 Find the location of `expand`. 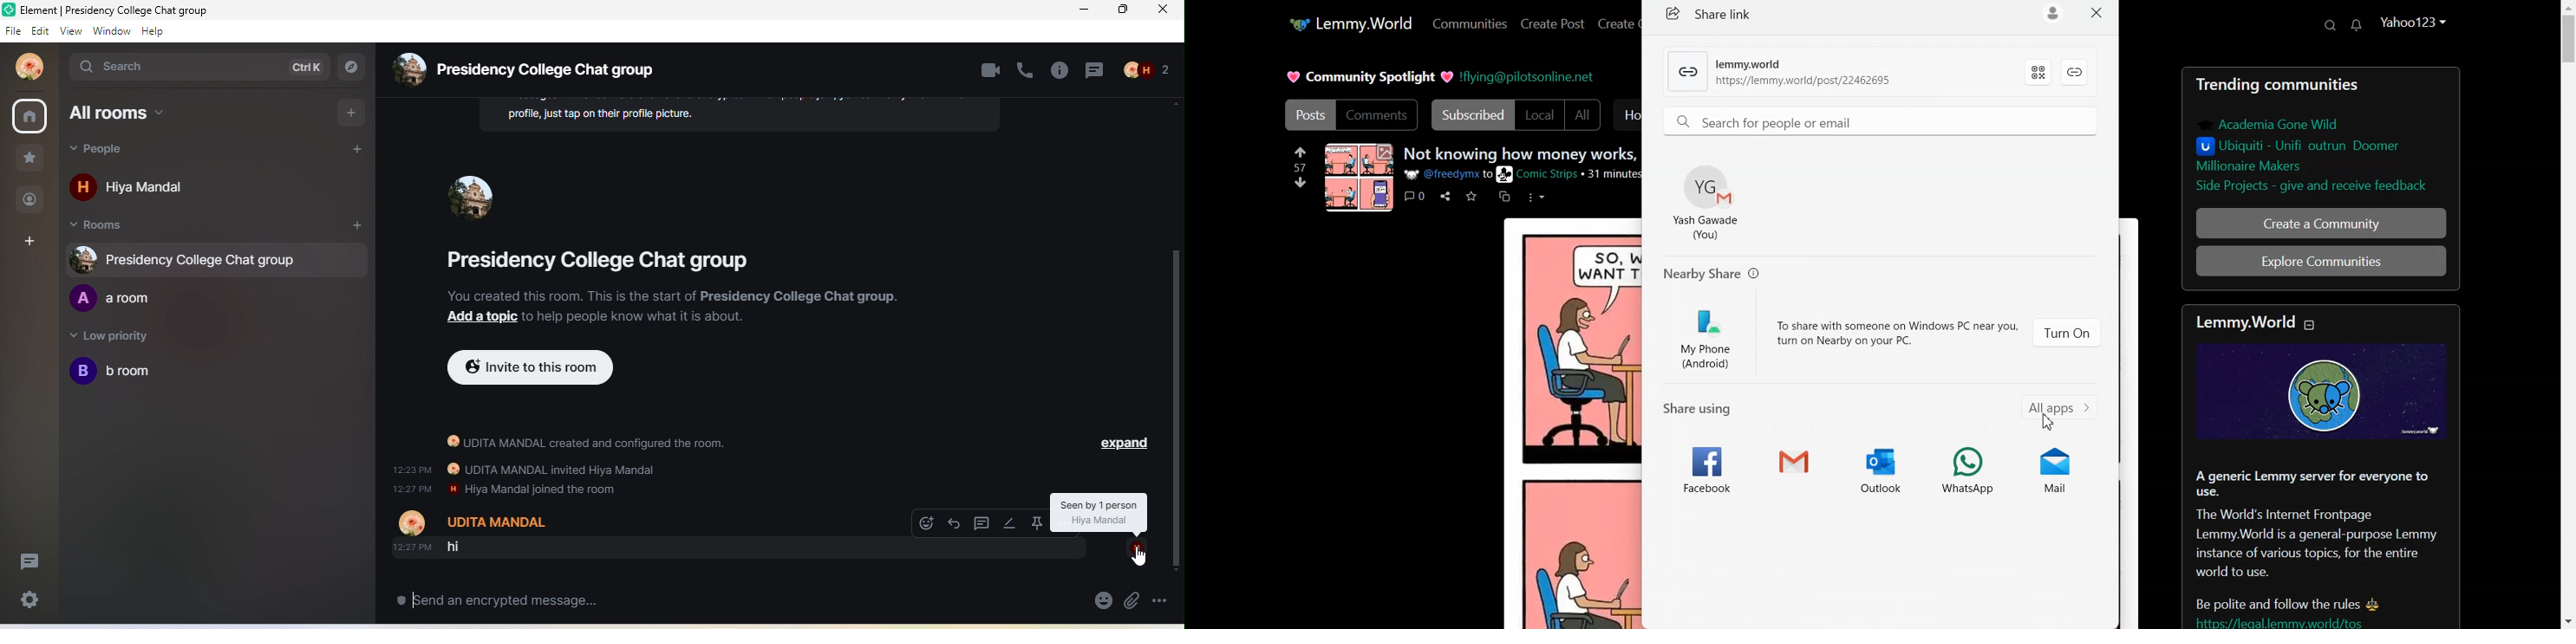

expand is located at coordinates (1127, 445).